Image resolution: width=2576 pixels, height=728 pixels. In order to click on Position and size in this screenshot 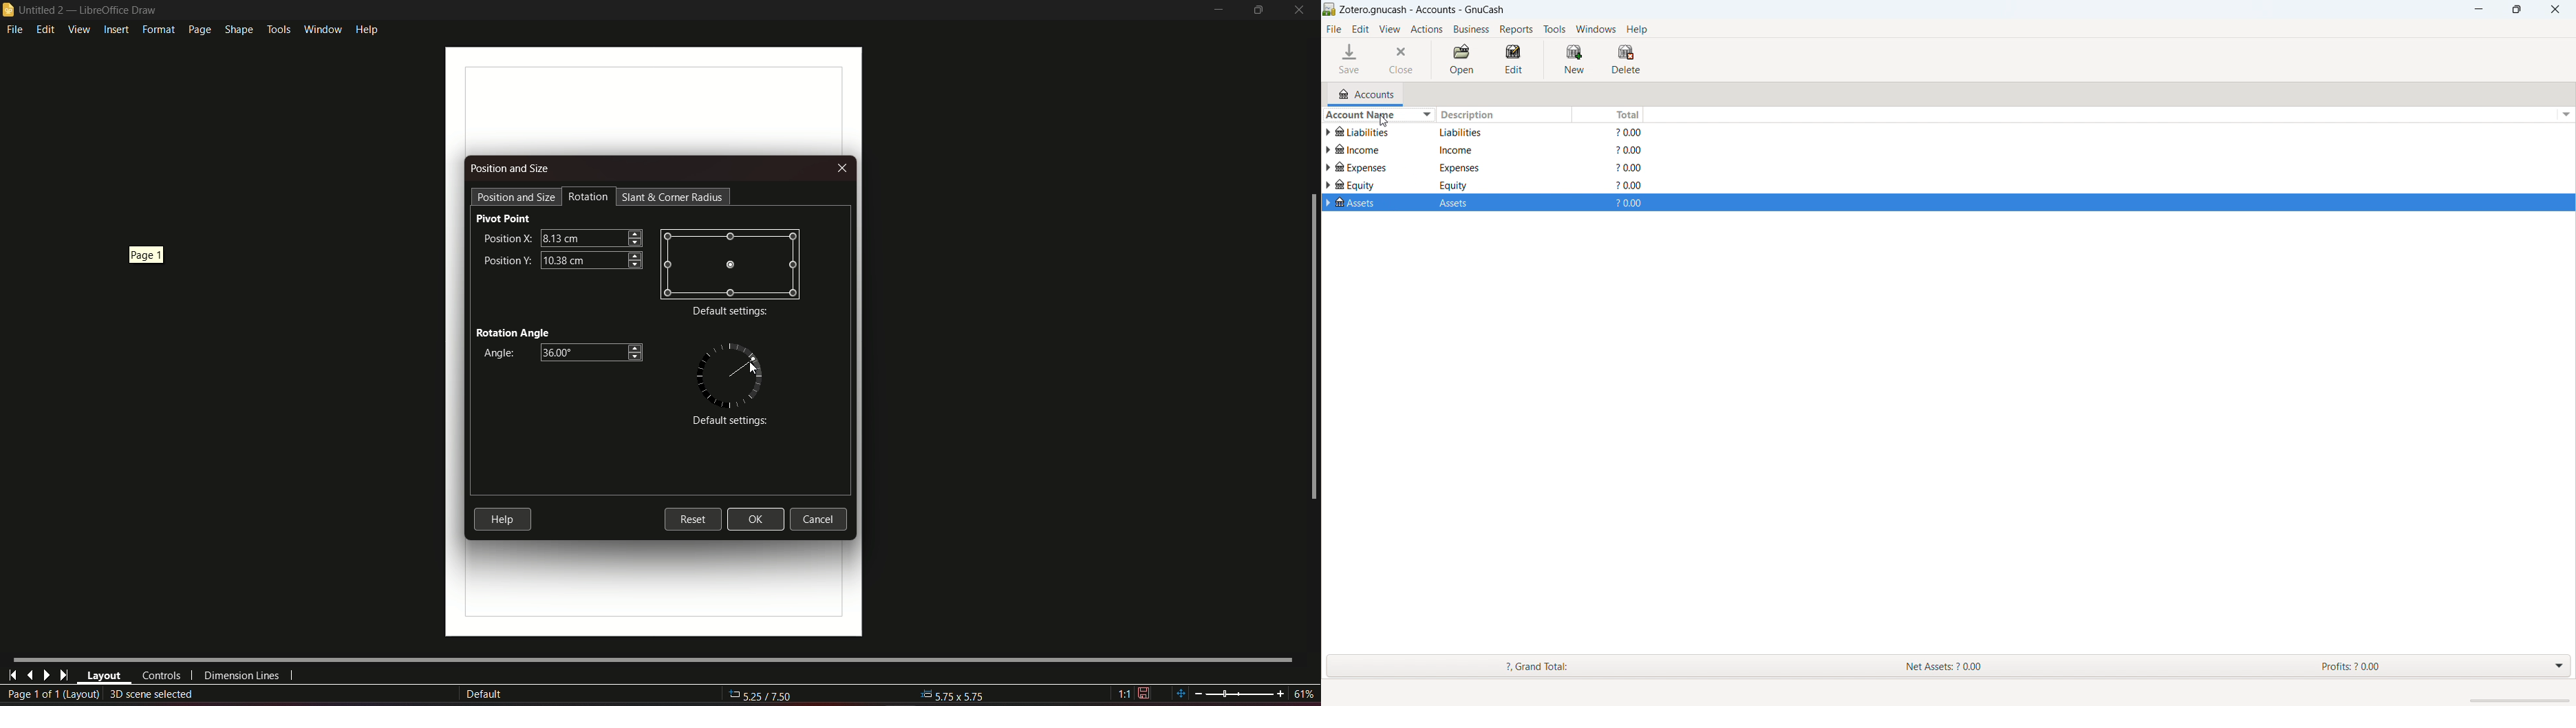, I will do `click(511, 169)`.